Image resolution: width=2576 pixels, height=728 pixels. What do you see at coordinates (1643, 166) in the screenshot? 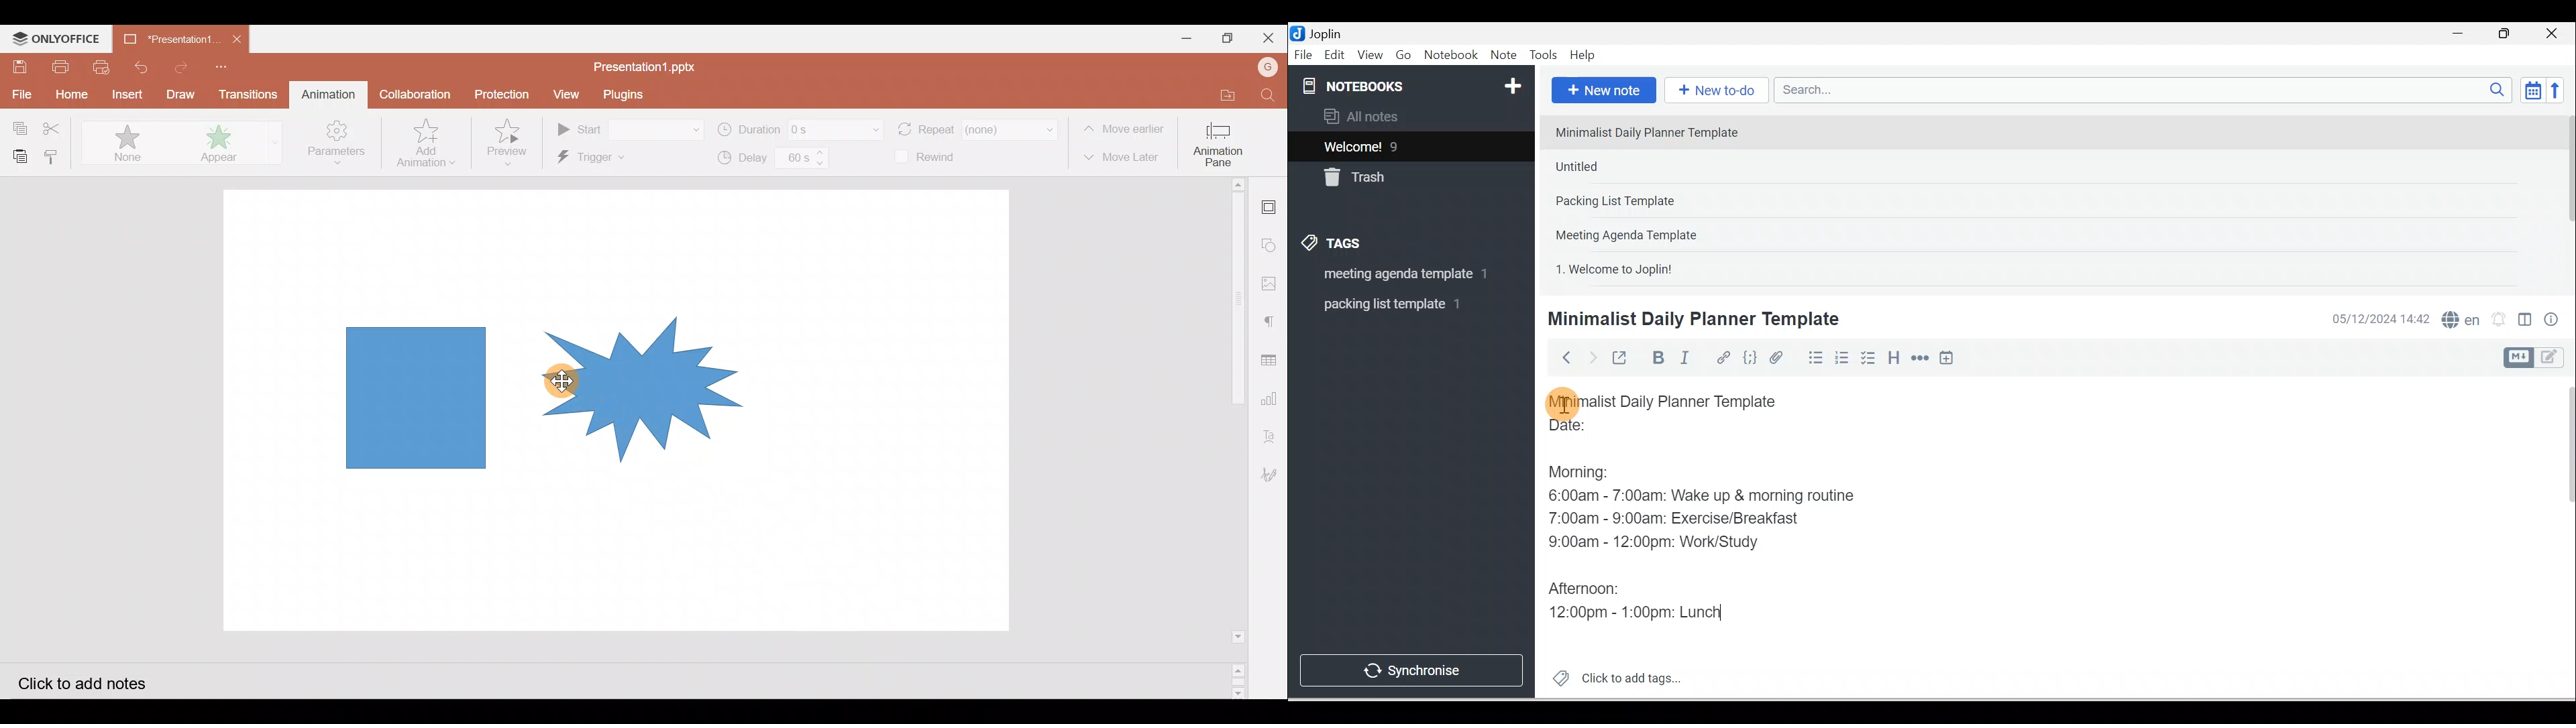
I see `Note 2` at bounding box center [1643, 166].